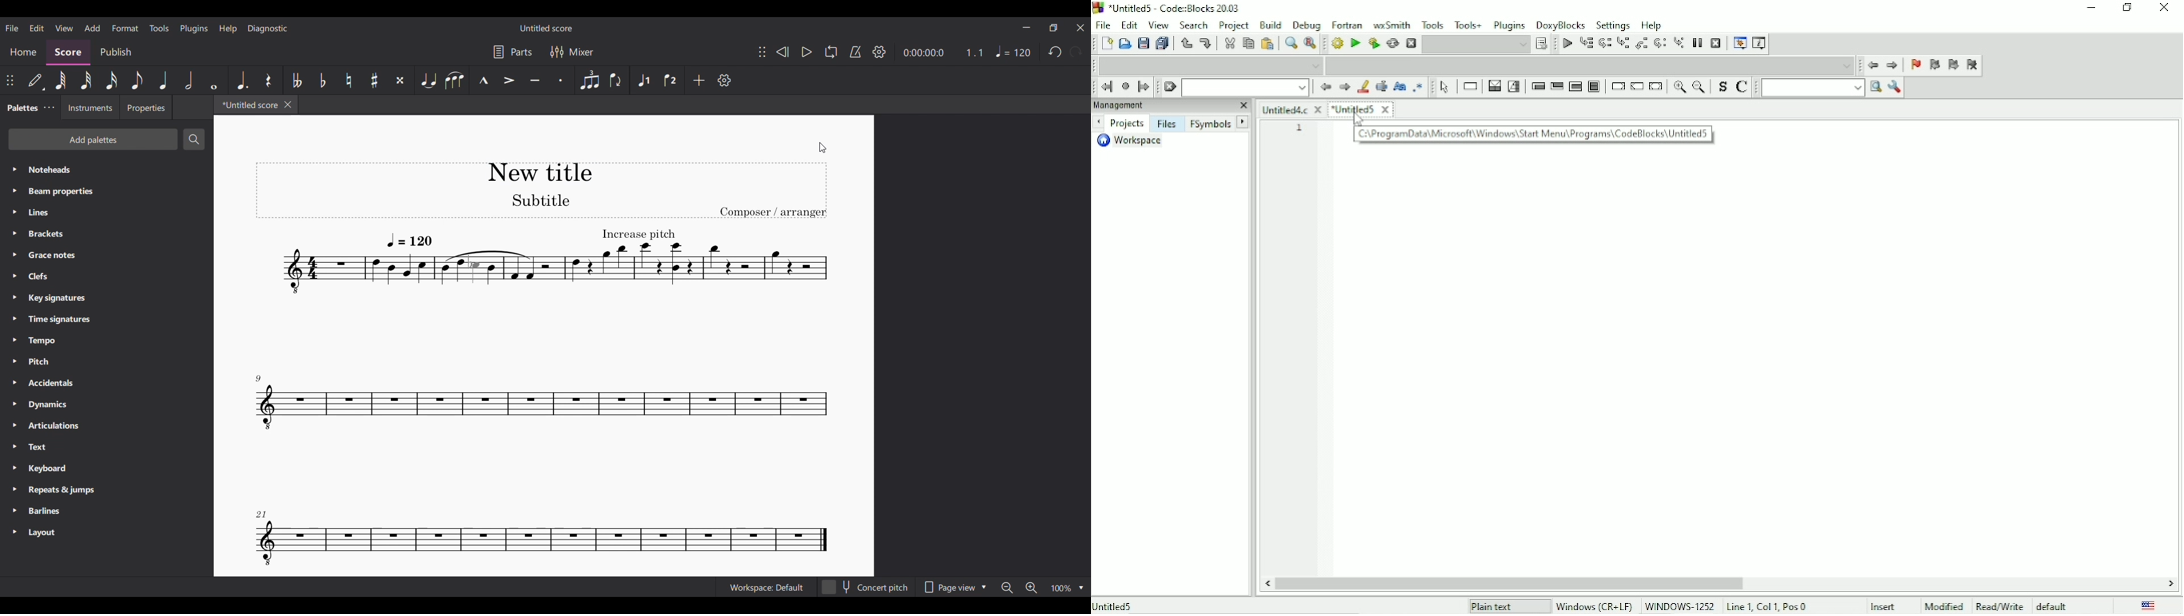 The image size is (2184, 616). Describe the element at coordinates (1124, 43) in the screenshot. I see `Open` at that location.